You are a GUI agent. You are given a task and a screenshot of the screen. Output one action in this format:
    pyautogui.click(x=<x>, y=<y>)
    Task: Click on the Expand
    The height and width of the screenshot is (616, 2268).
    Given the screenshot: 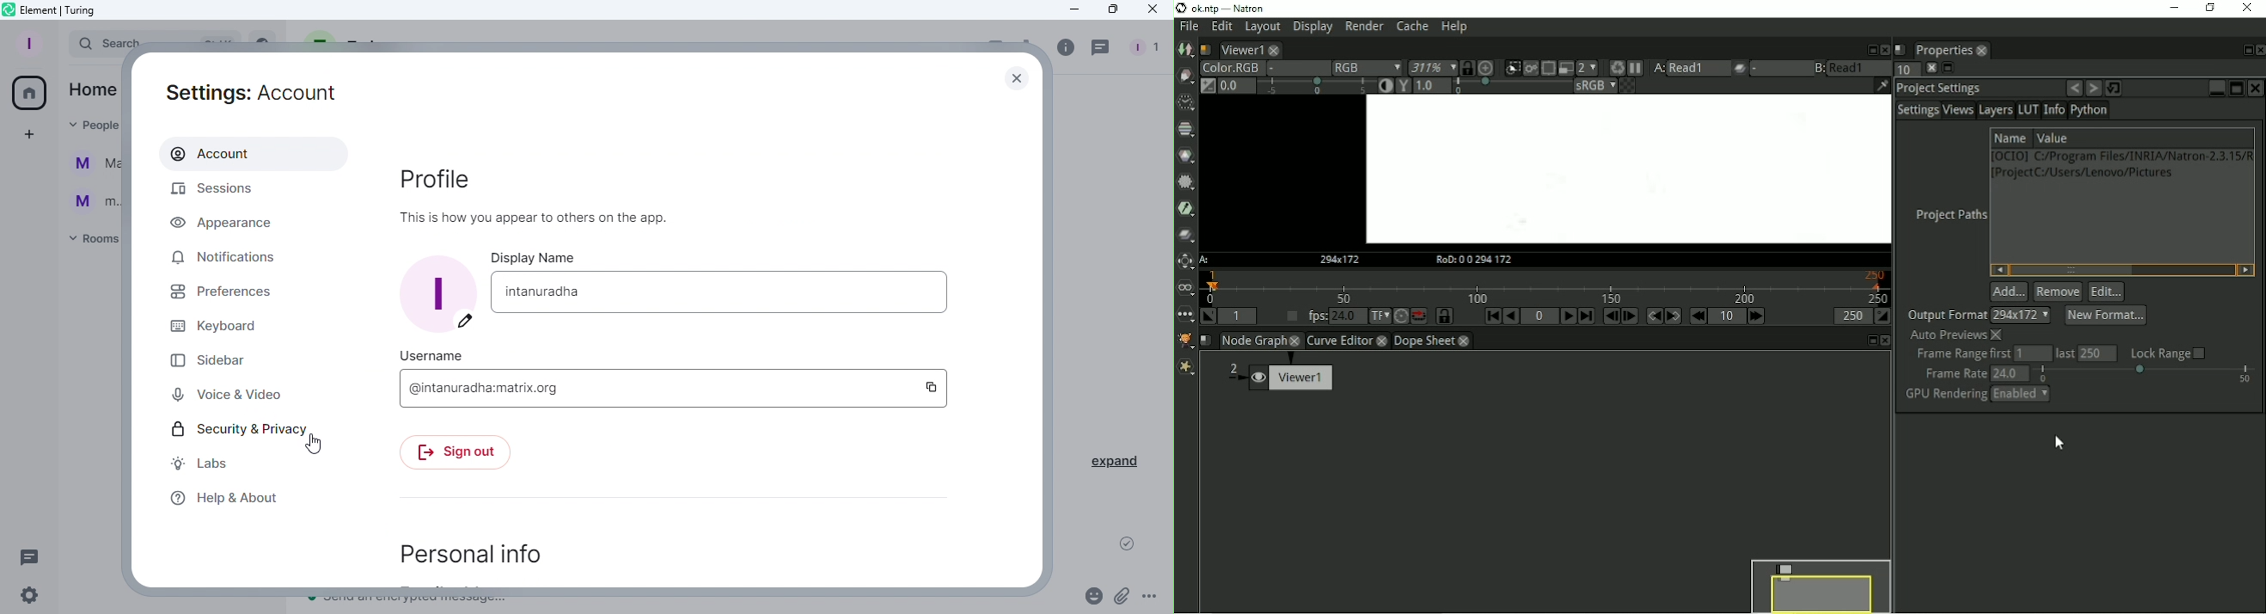 What is the action you would take?
    pyautogui.click(x=1116, y=462)
    